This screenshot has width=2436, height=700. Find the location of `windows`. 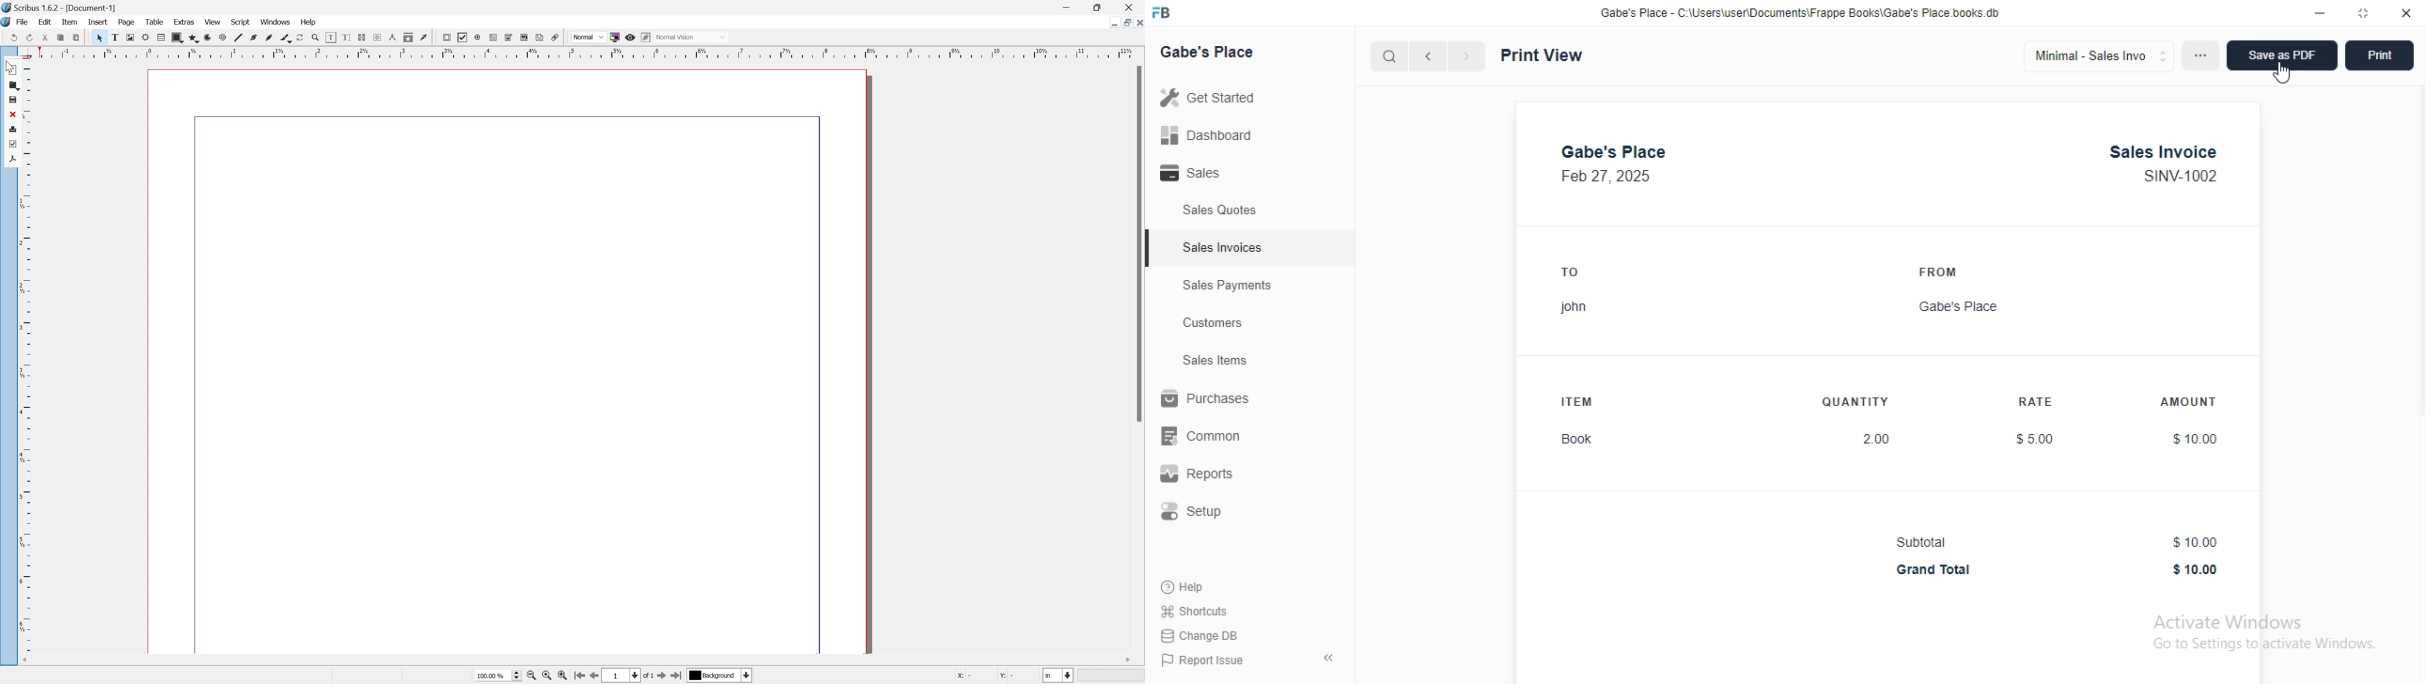

windows is located at coordinates (277, 22).